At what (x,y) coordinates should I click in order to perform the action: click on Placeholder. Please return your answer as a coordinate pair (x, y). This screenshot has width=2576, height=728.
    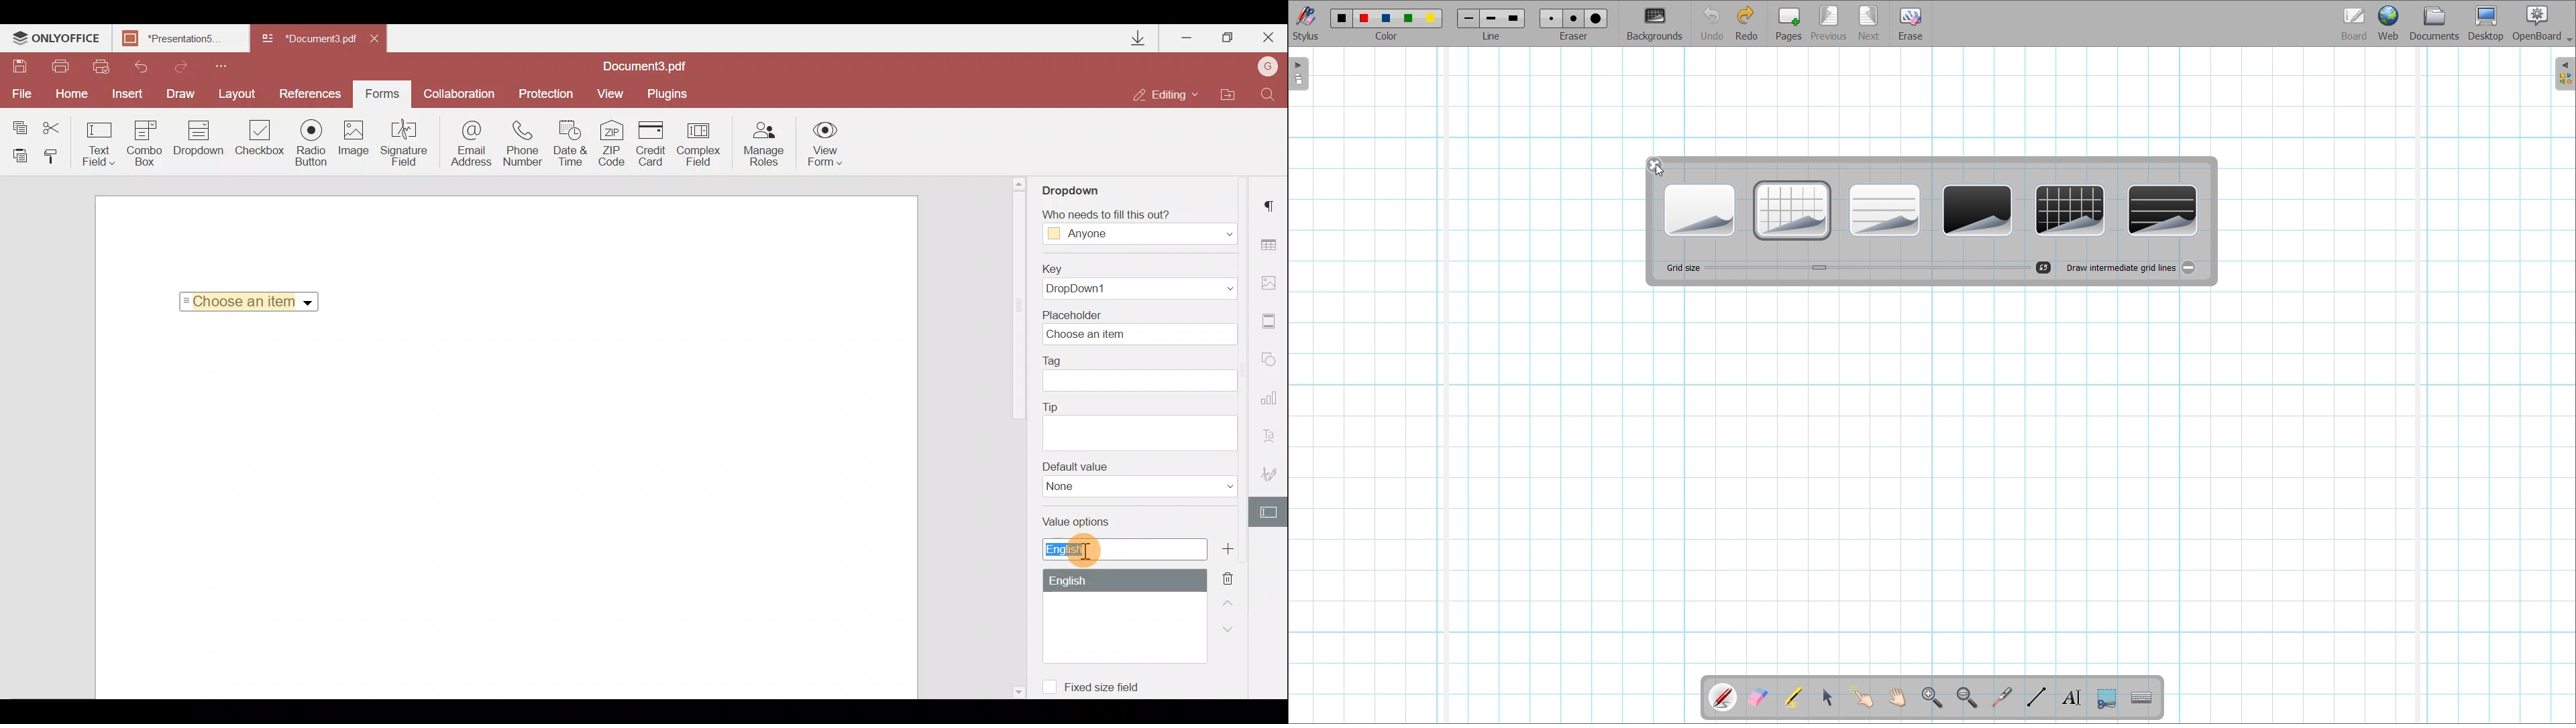
    Looking at the image, I should click on (1144, 326).